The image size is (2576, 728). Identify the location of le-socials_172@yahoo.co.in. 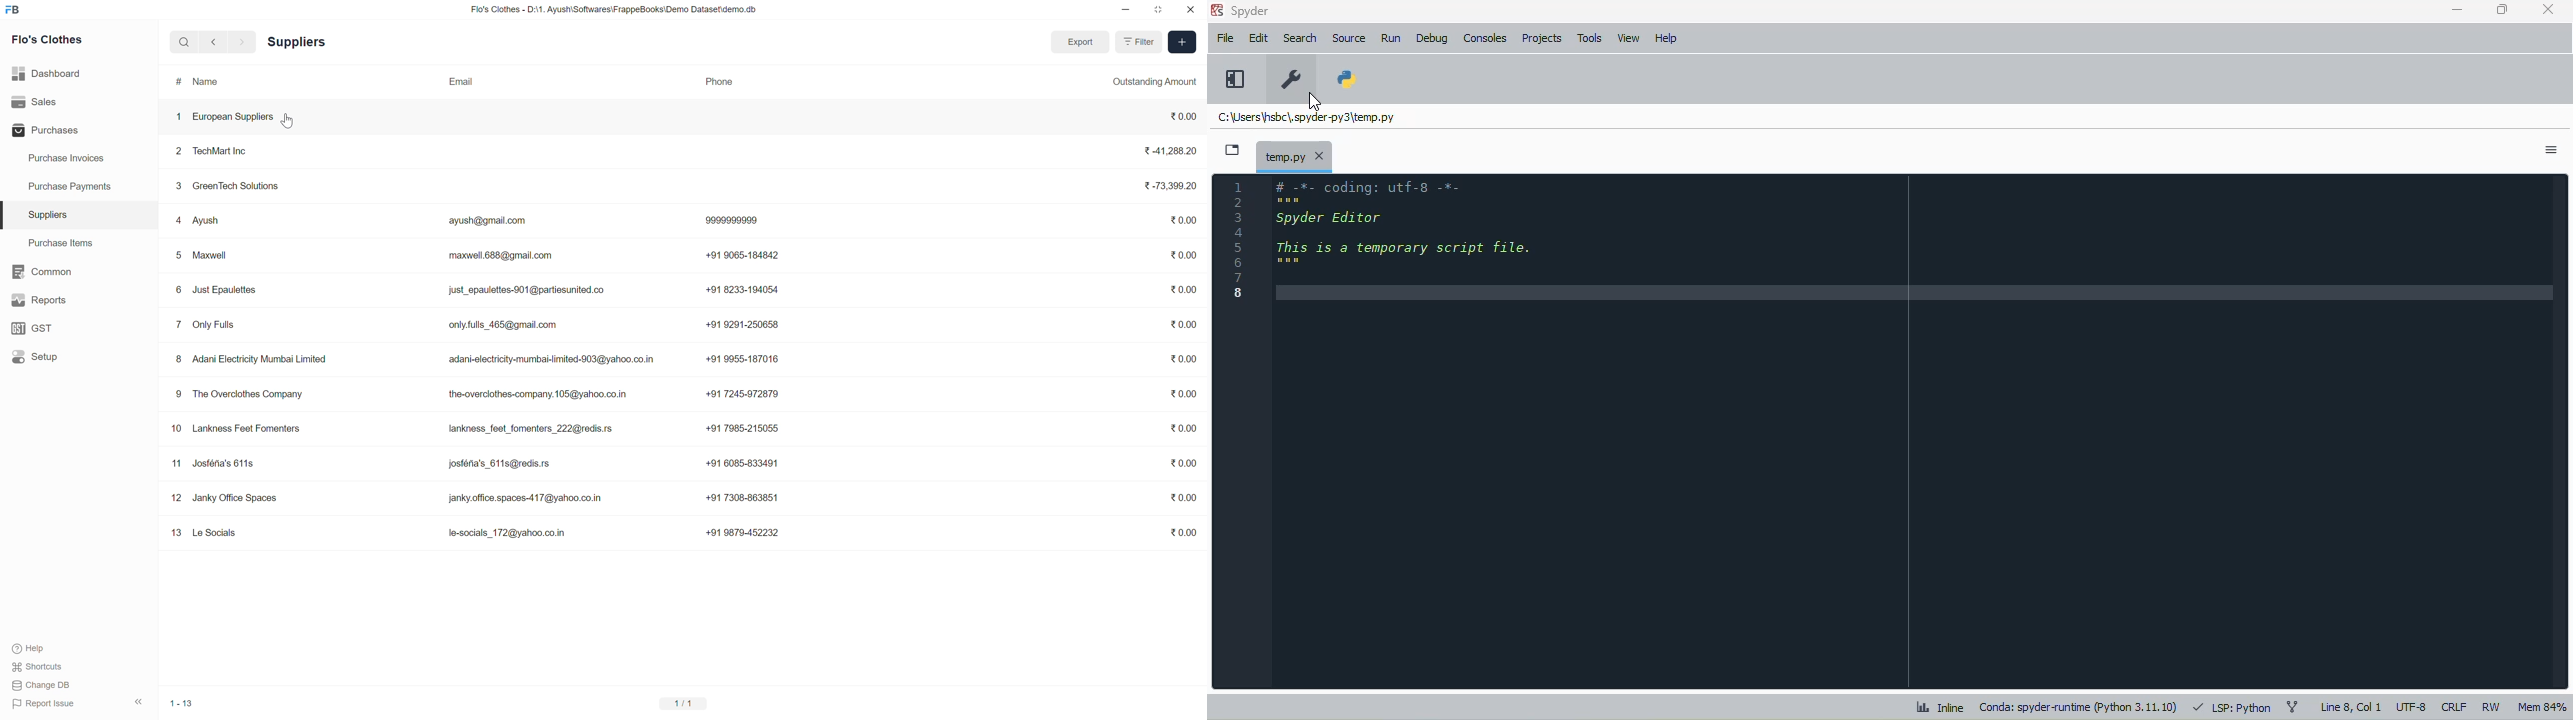
(504, 531).